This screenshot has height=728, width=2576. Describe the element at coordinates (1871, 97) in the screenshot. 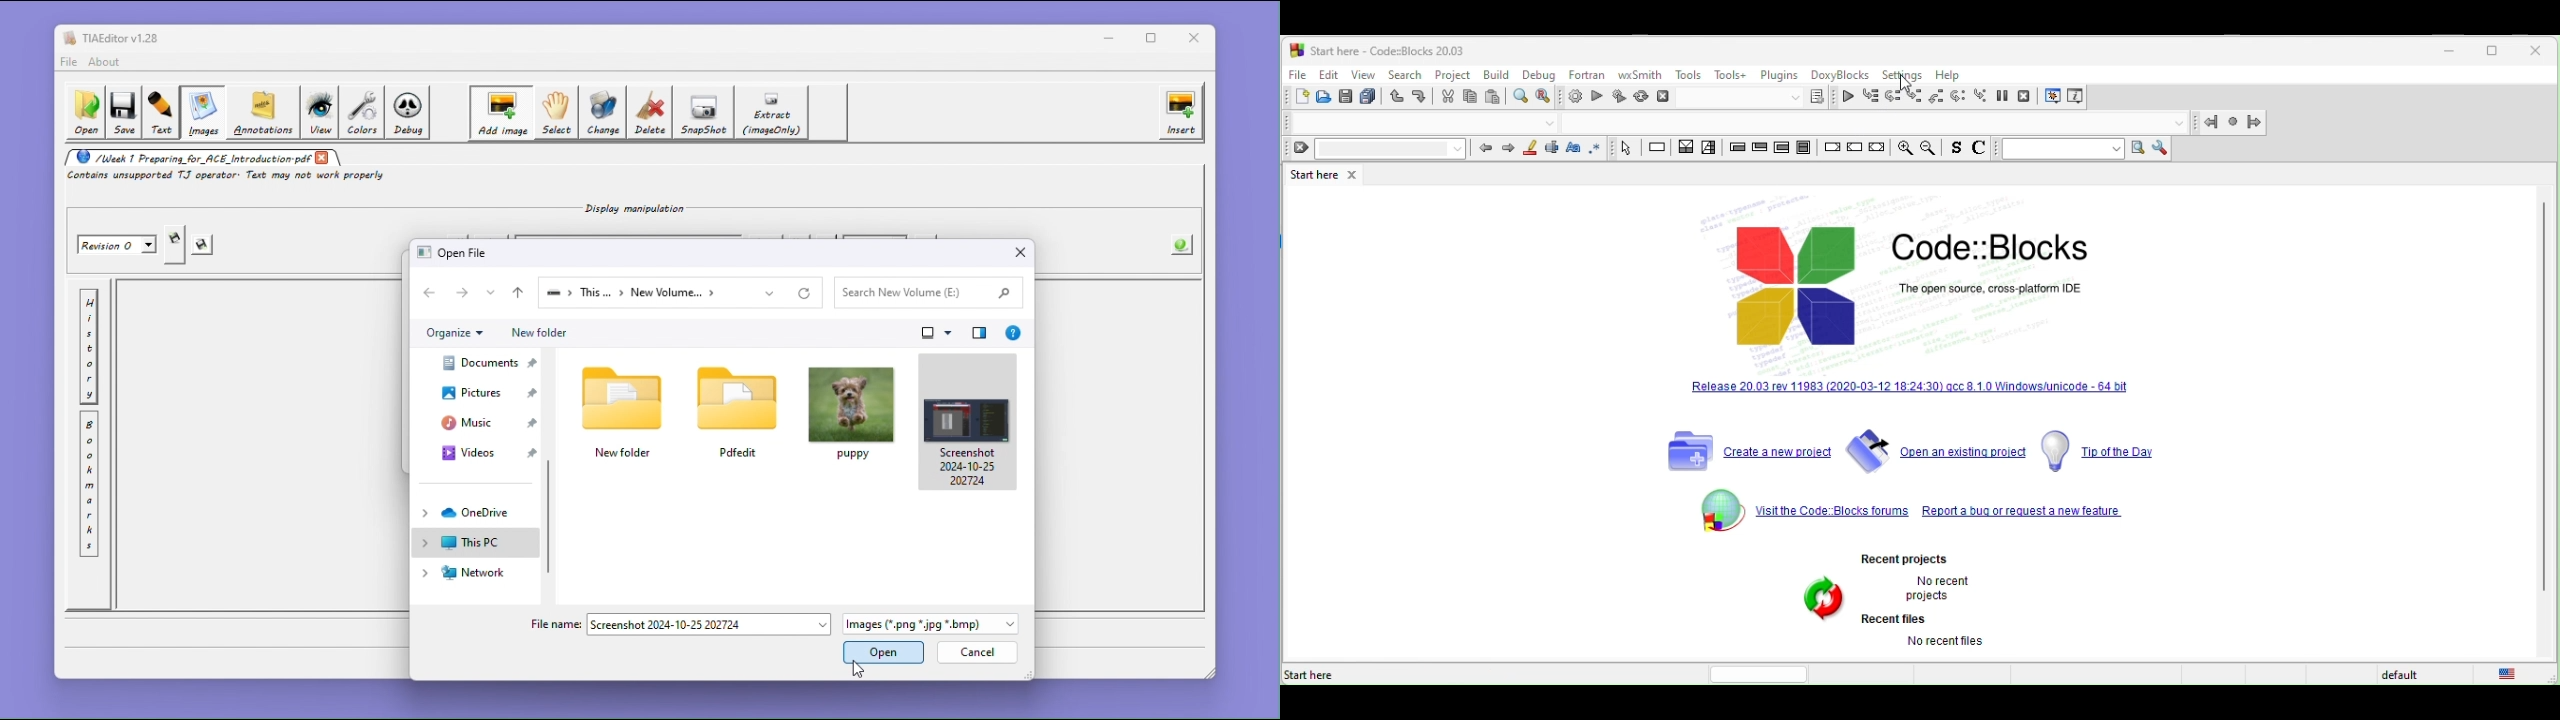

I see `run to cursor` at that location.